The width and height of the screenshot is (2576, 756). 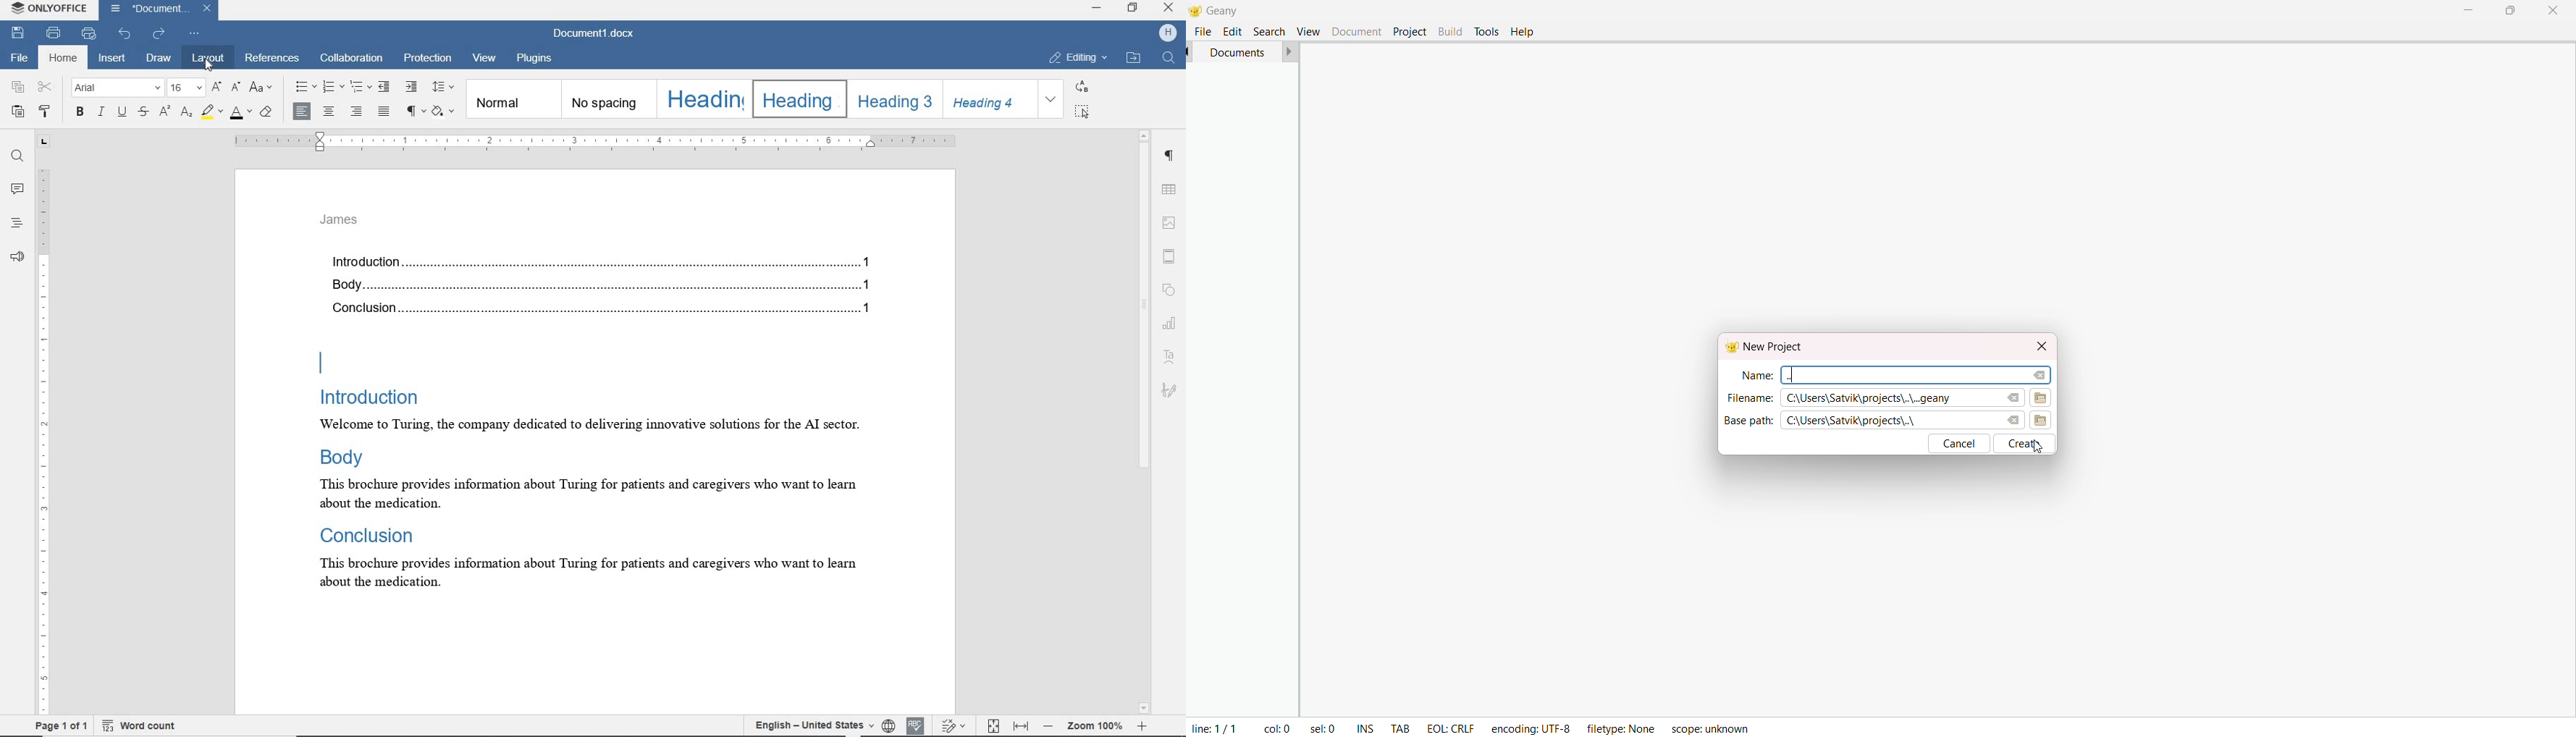 What do you see at coordinates (1171, 356) in the screenshot?
I see `text art` at bounding box center [1171, 356].